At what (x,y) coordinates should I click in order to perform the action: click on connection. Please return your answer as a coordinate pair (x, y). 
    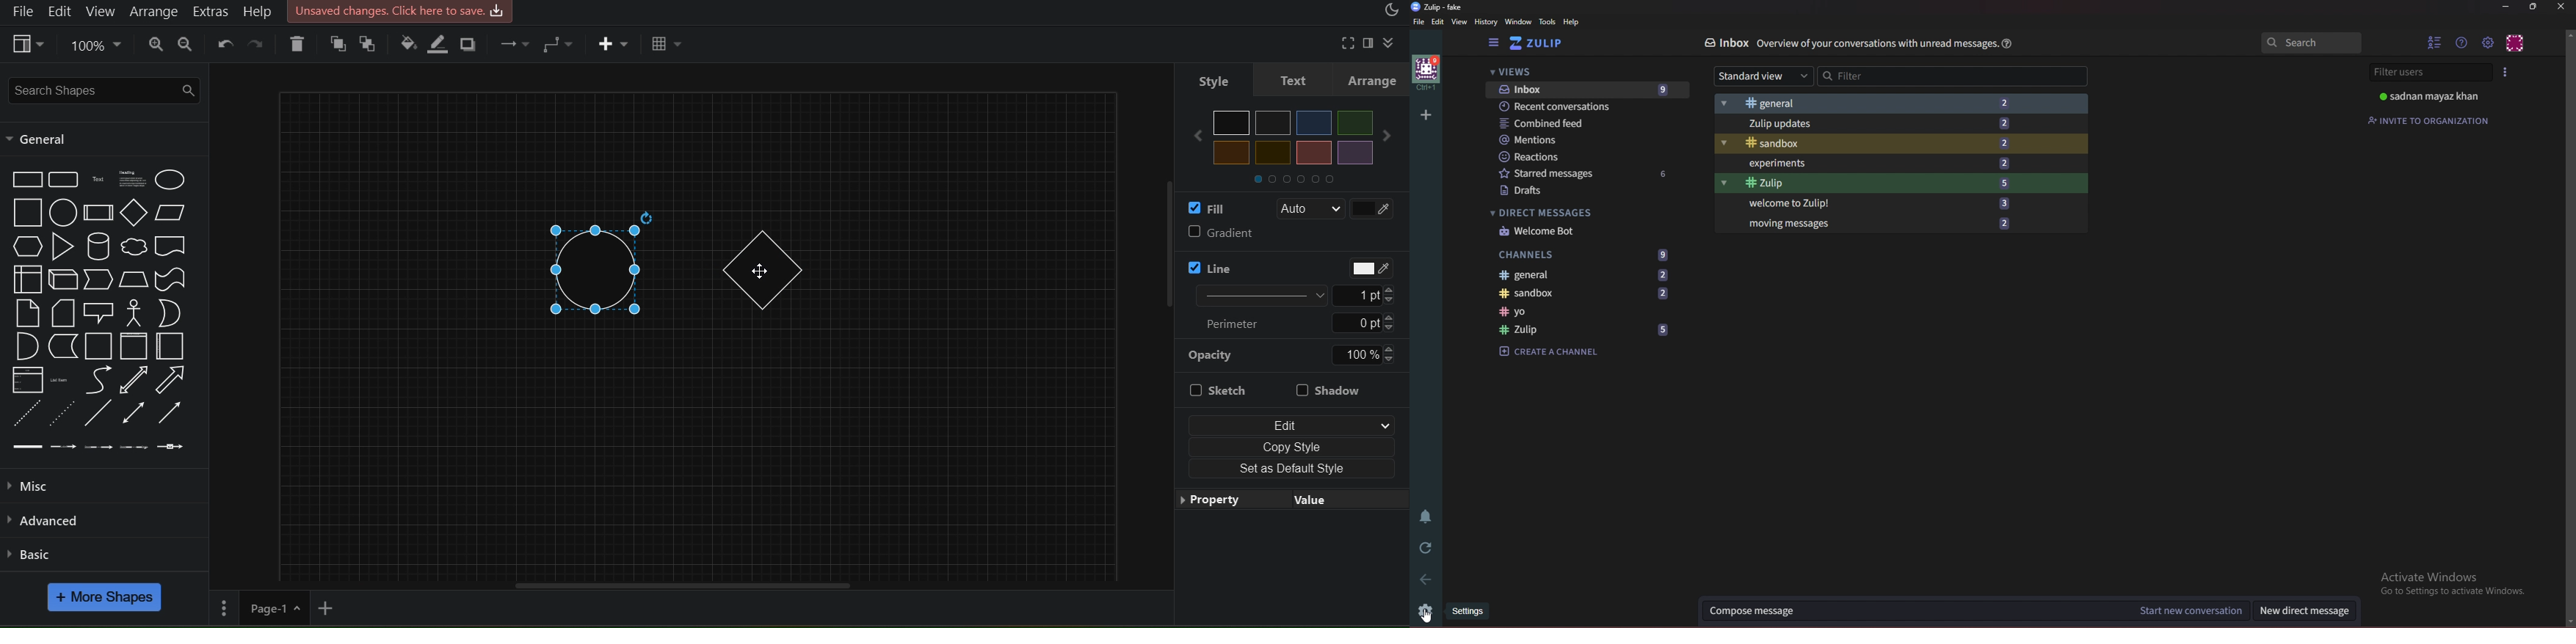
    Looking at the image, I should click on (560, 45).